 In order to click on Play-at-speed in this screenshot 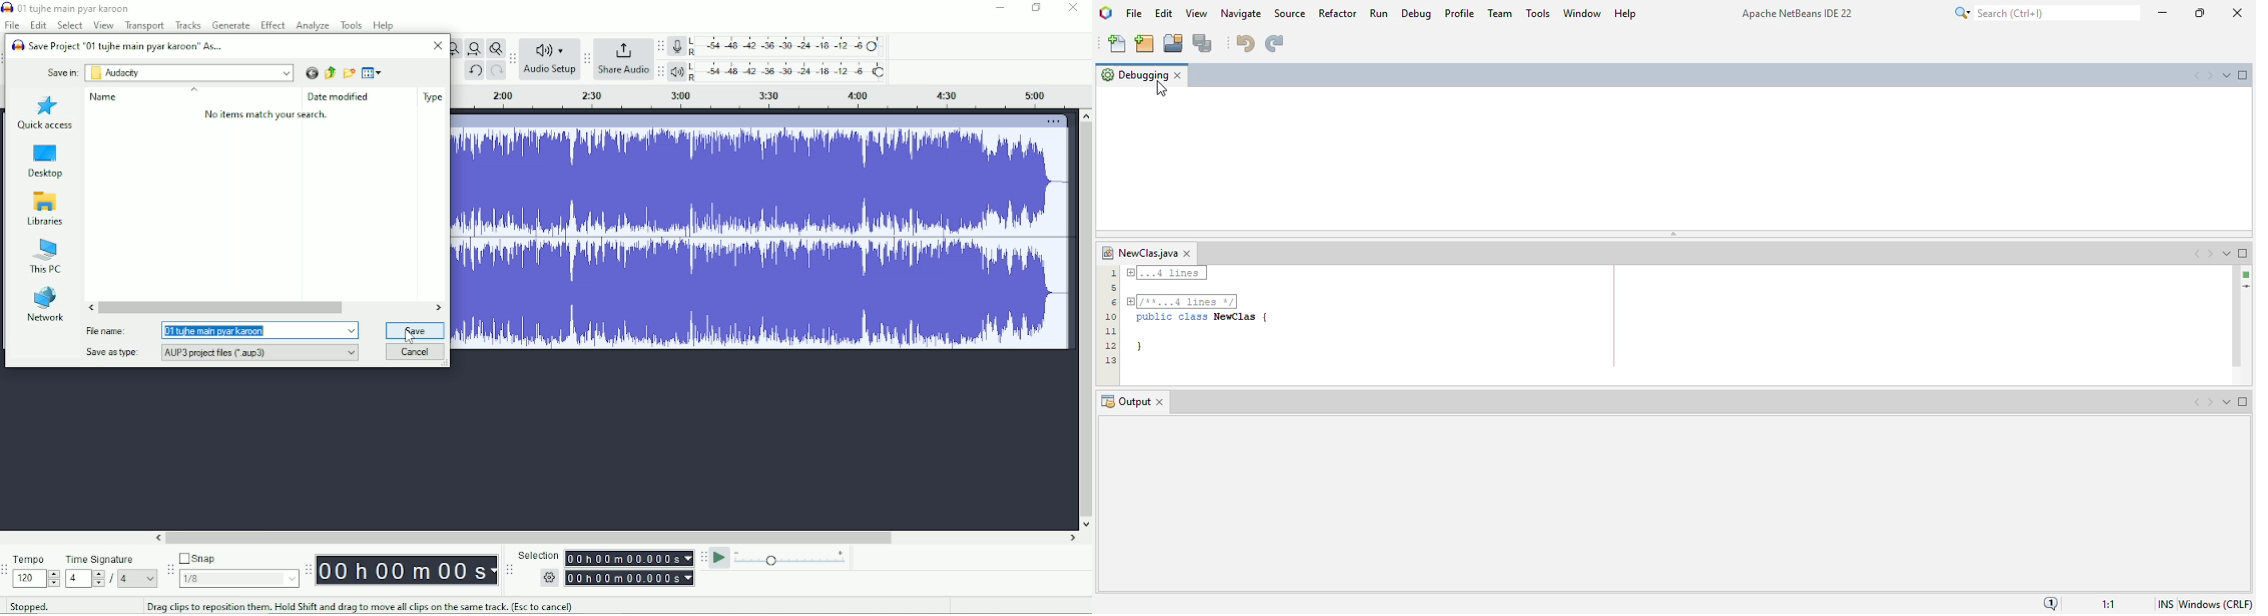, I will do `click(720, 558)`.